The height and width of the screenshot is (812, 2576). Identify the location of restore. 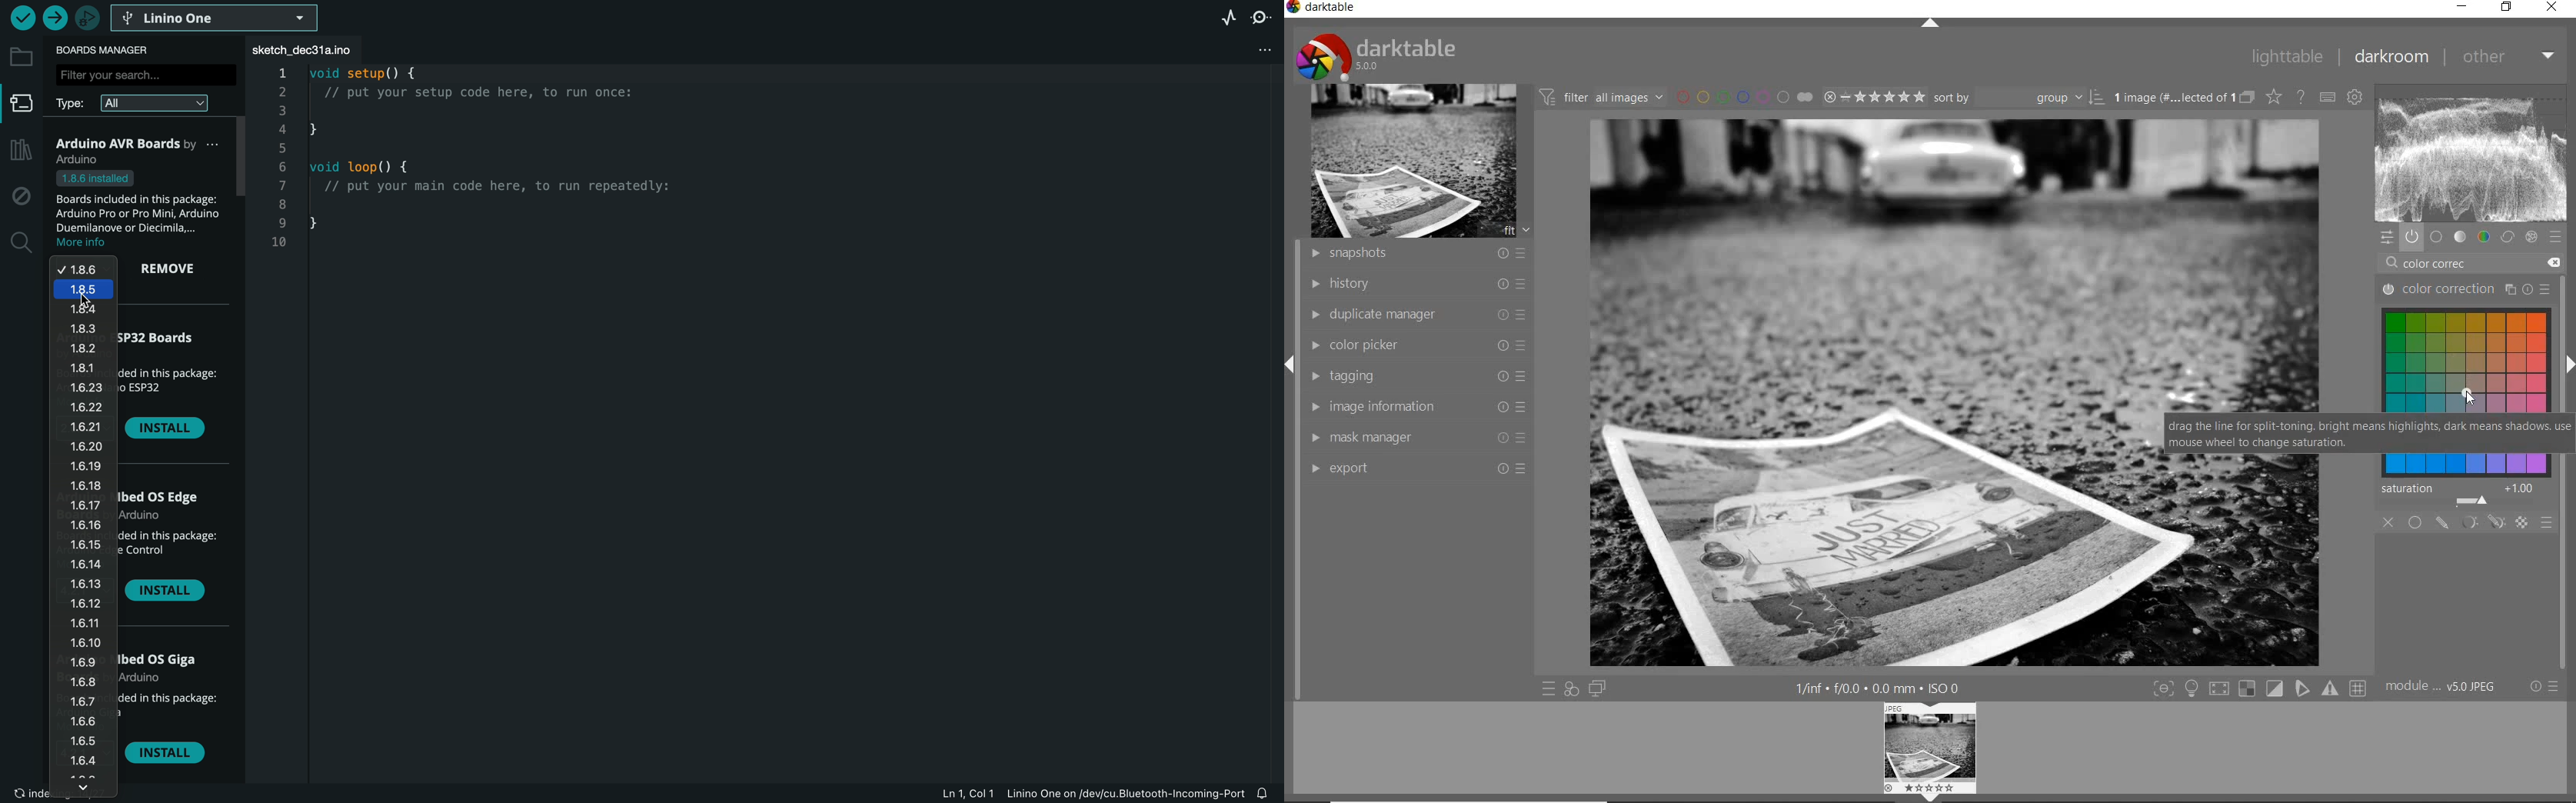
(2508, 7).